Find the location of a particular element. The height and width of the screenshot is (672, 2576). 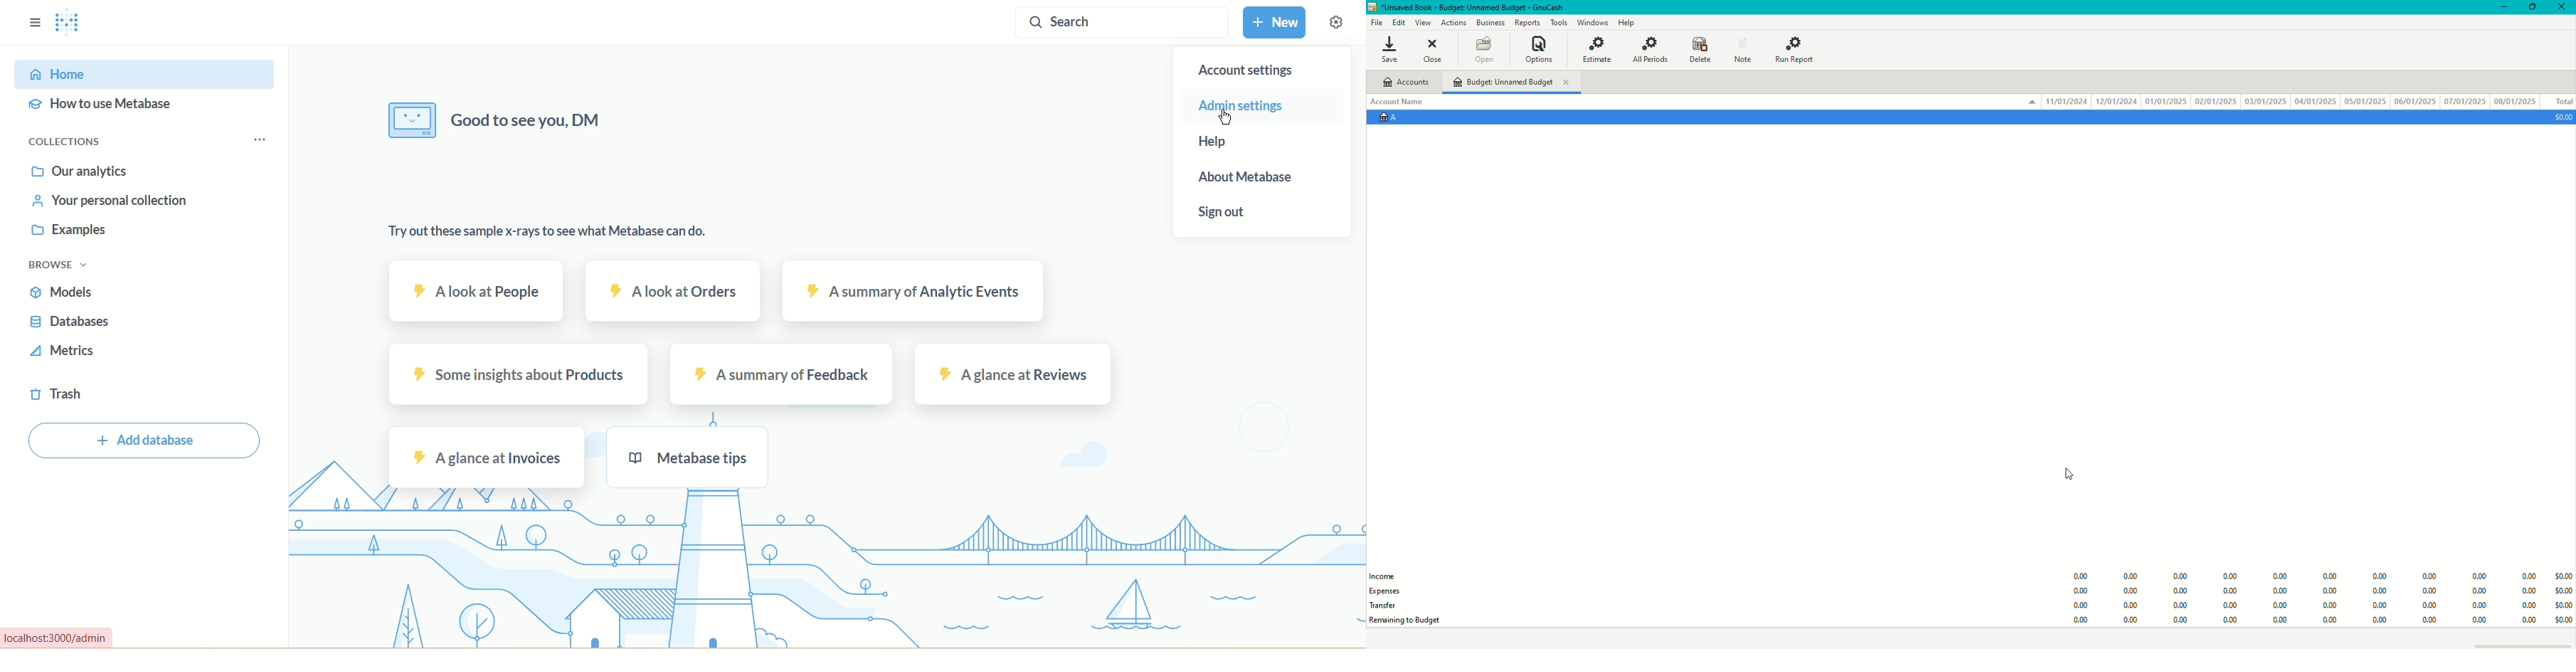

a glance at reviews is located at coordinates (1013, 374).